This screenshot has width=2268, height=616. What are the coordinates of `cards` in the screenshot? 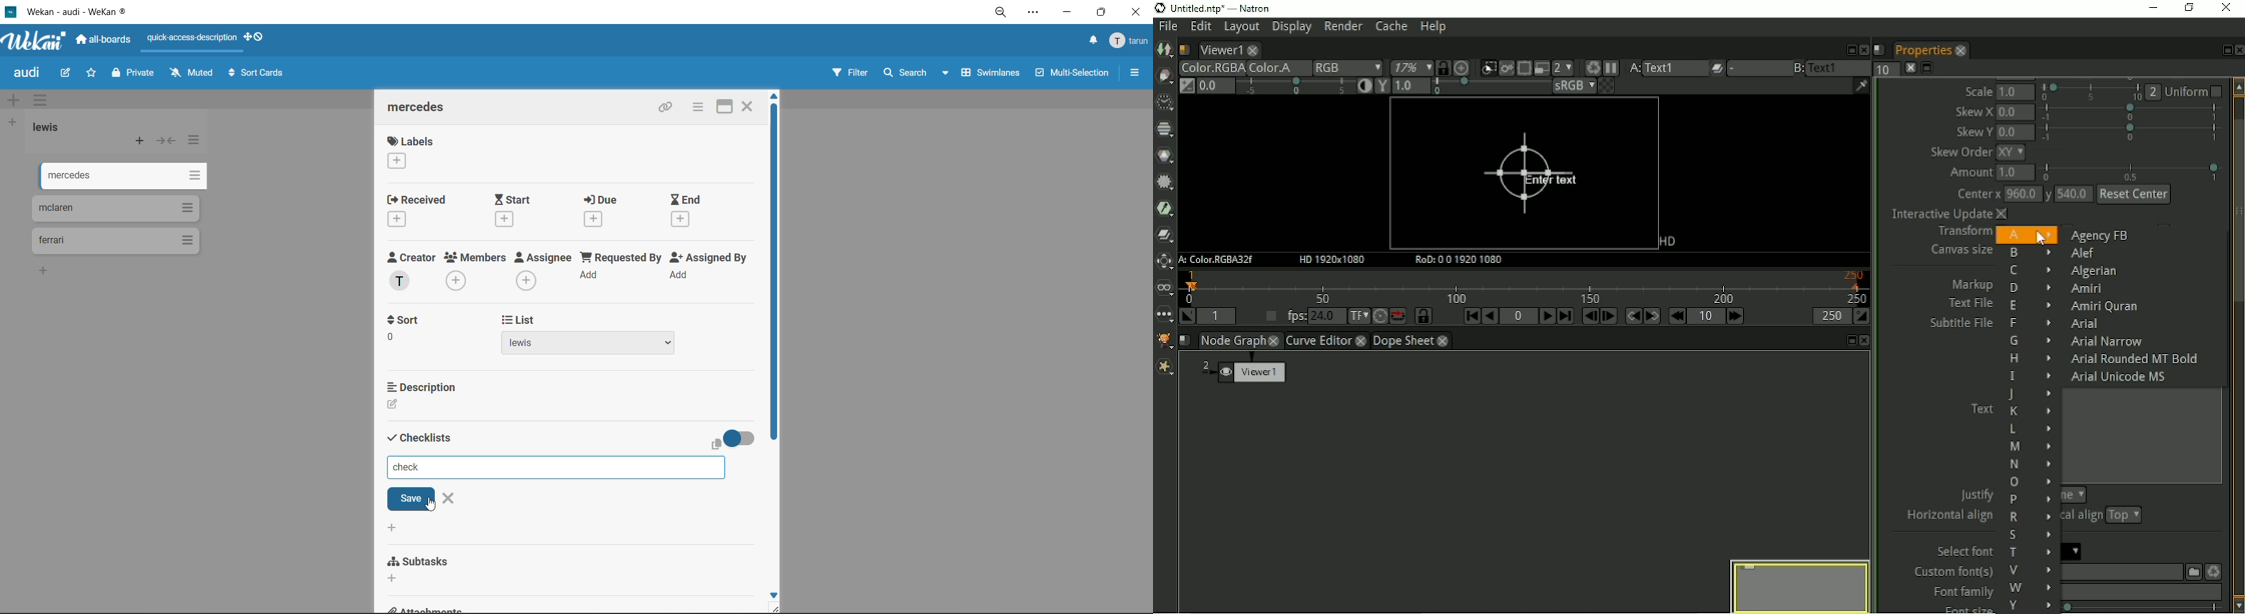 It's located at (115, 208).